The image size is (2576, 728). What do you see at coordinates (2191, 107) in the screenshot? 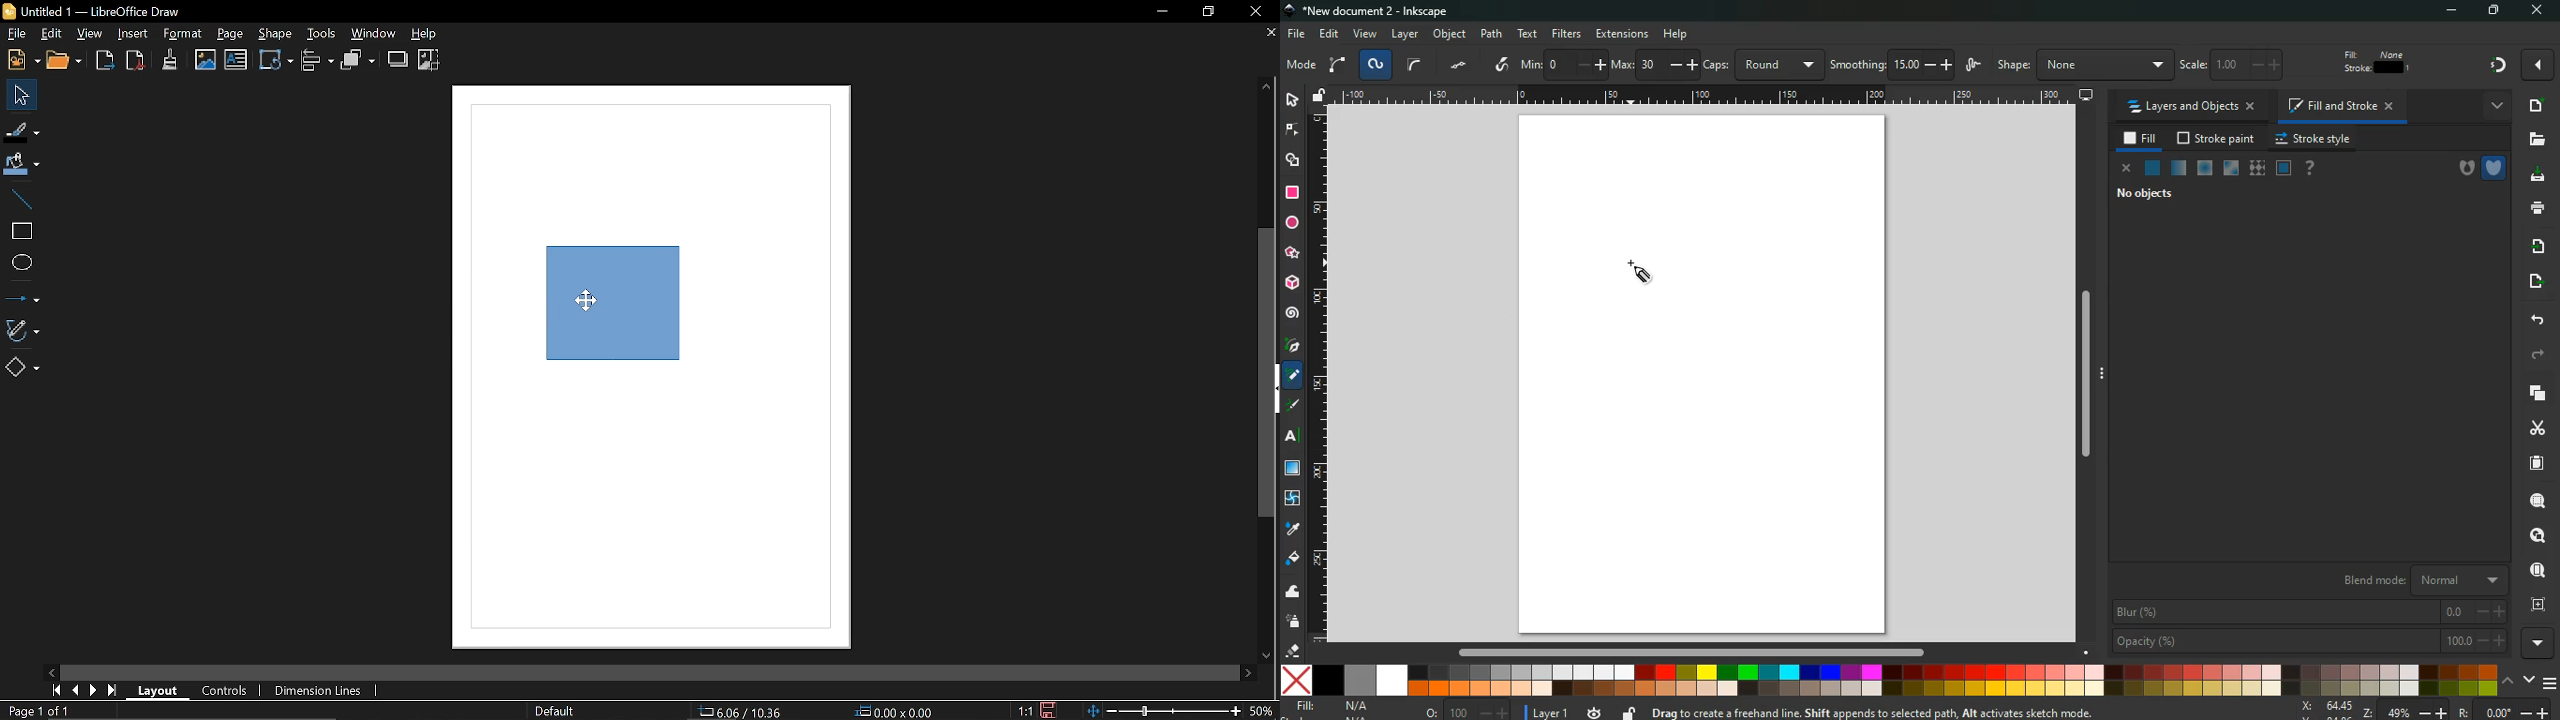
I see `layers and objects` at bounding box center [2191, 107].